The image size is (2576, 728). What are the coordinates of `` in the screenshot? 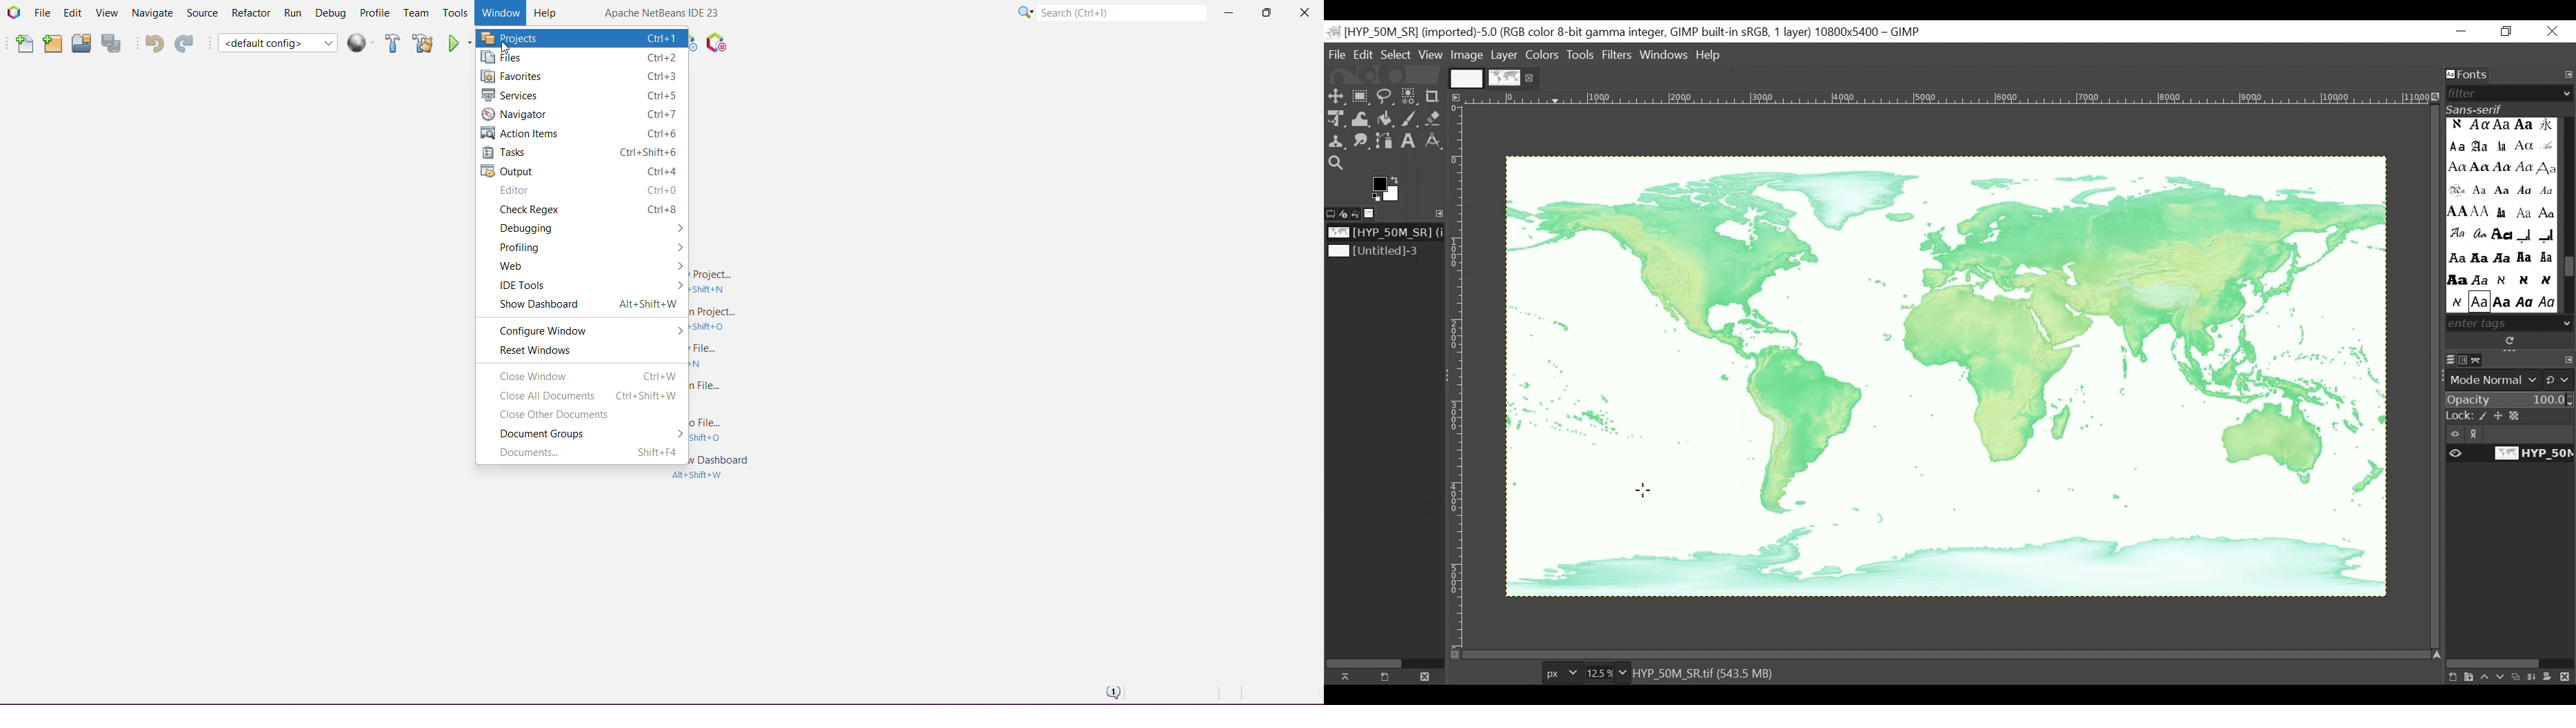 It's located at (363, 43).